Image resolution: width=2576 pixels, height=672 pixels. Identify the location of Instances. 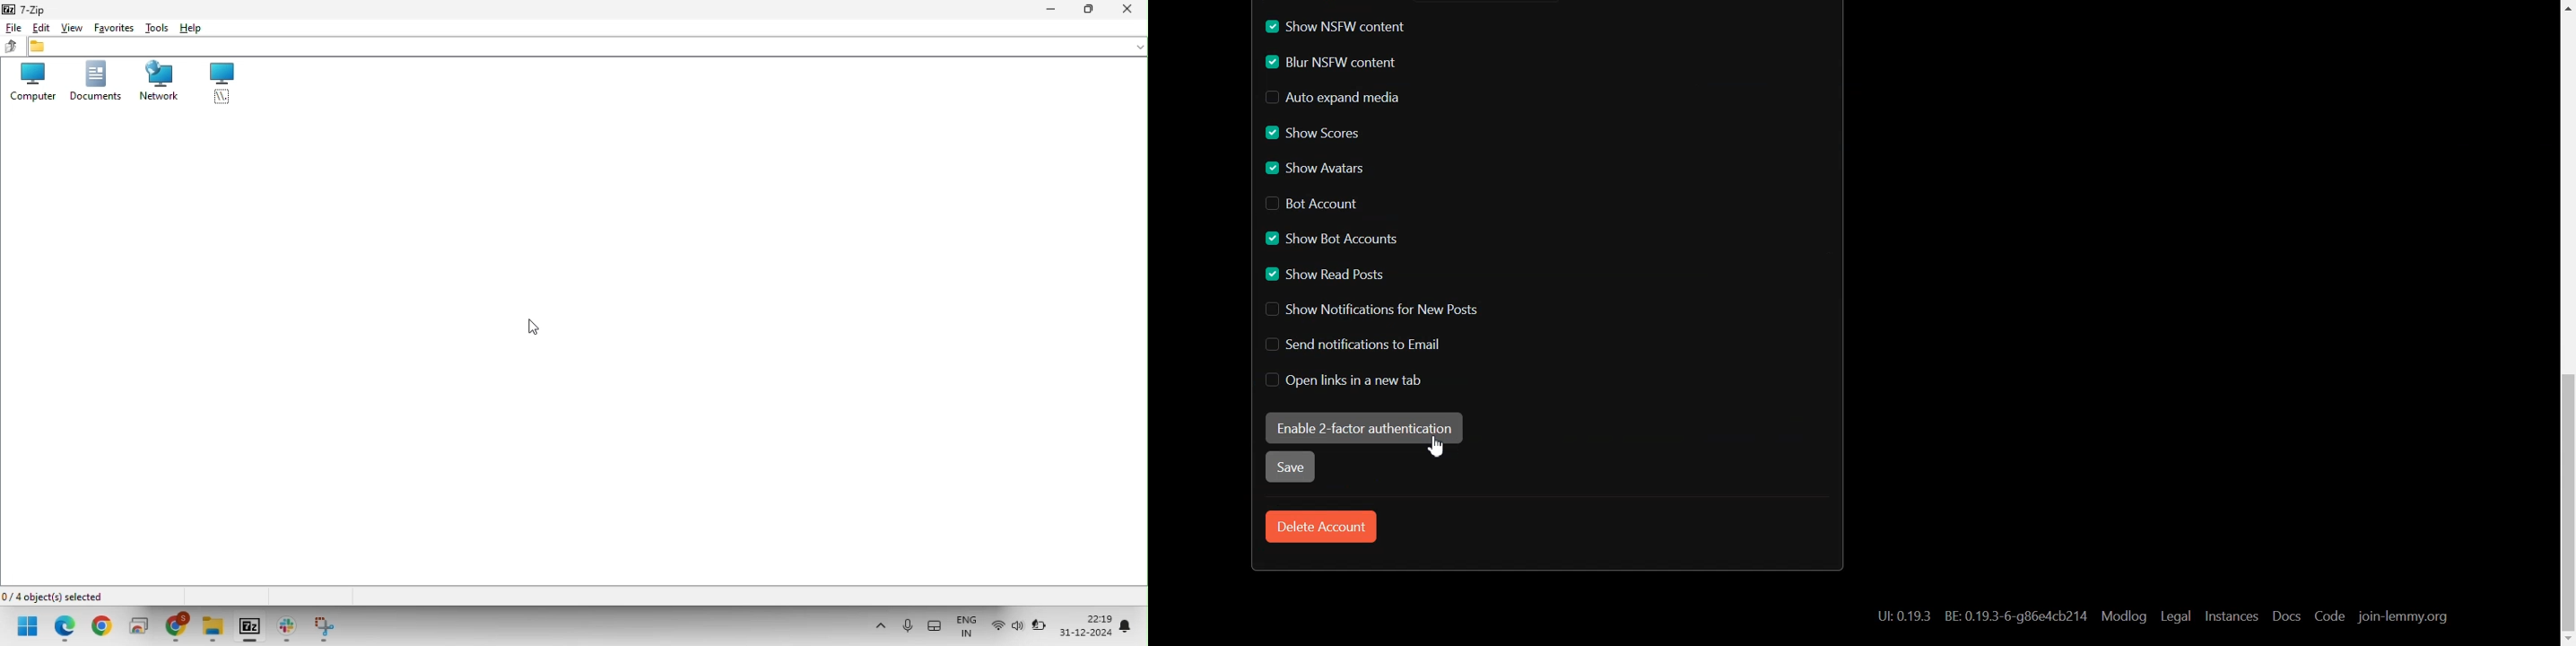
(2232, 616).